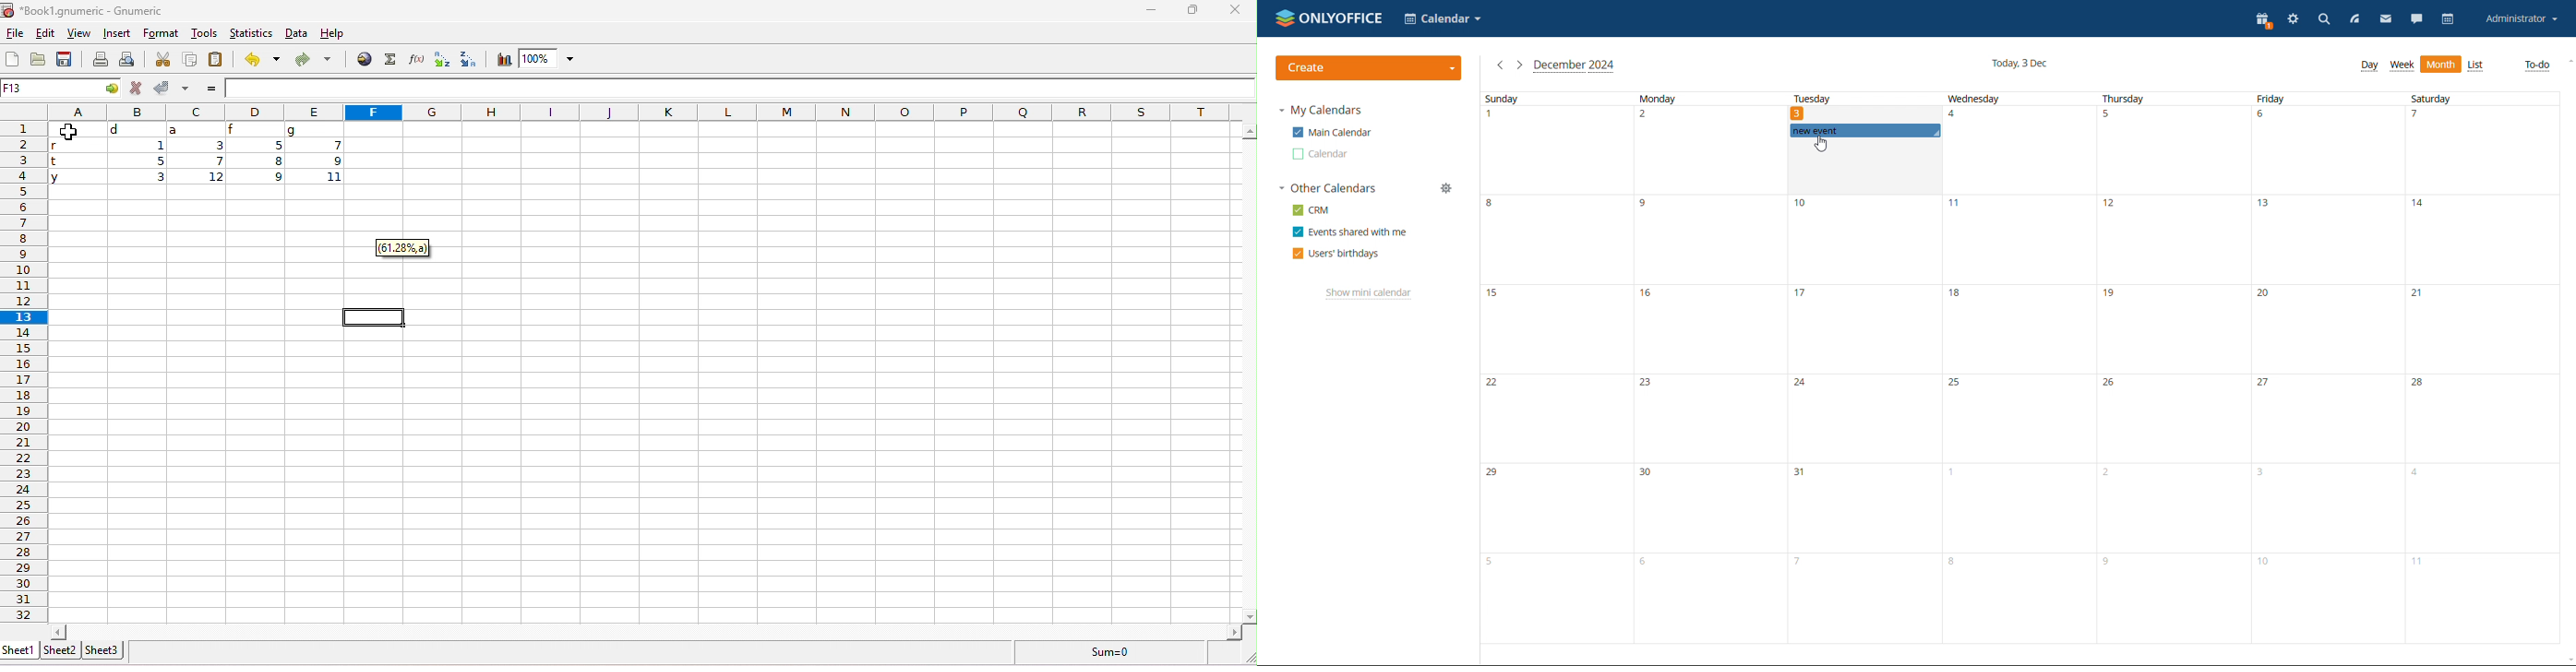 The width and height of the screenshot is (2576, 672). Describe the element at coordinates (1574, 66) in the screenshot. I see `this month` at that location.